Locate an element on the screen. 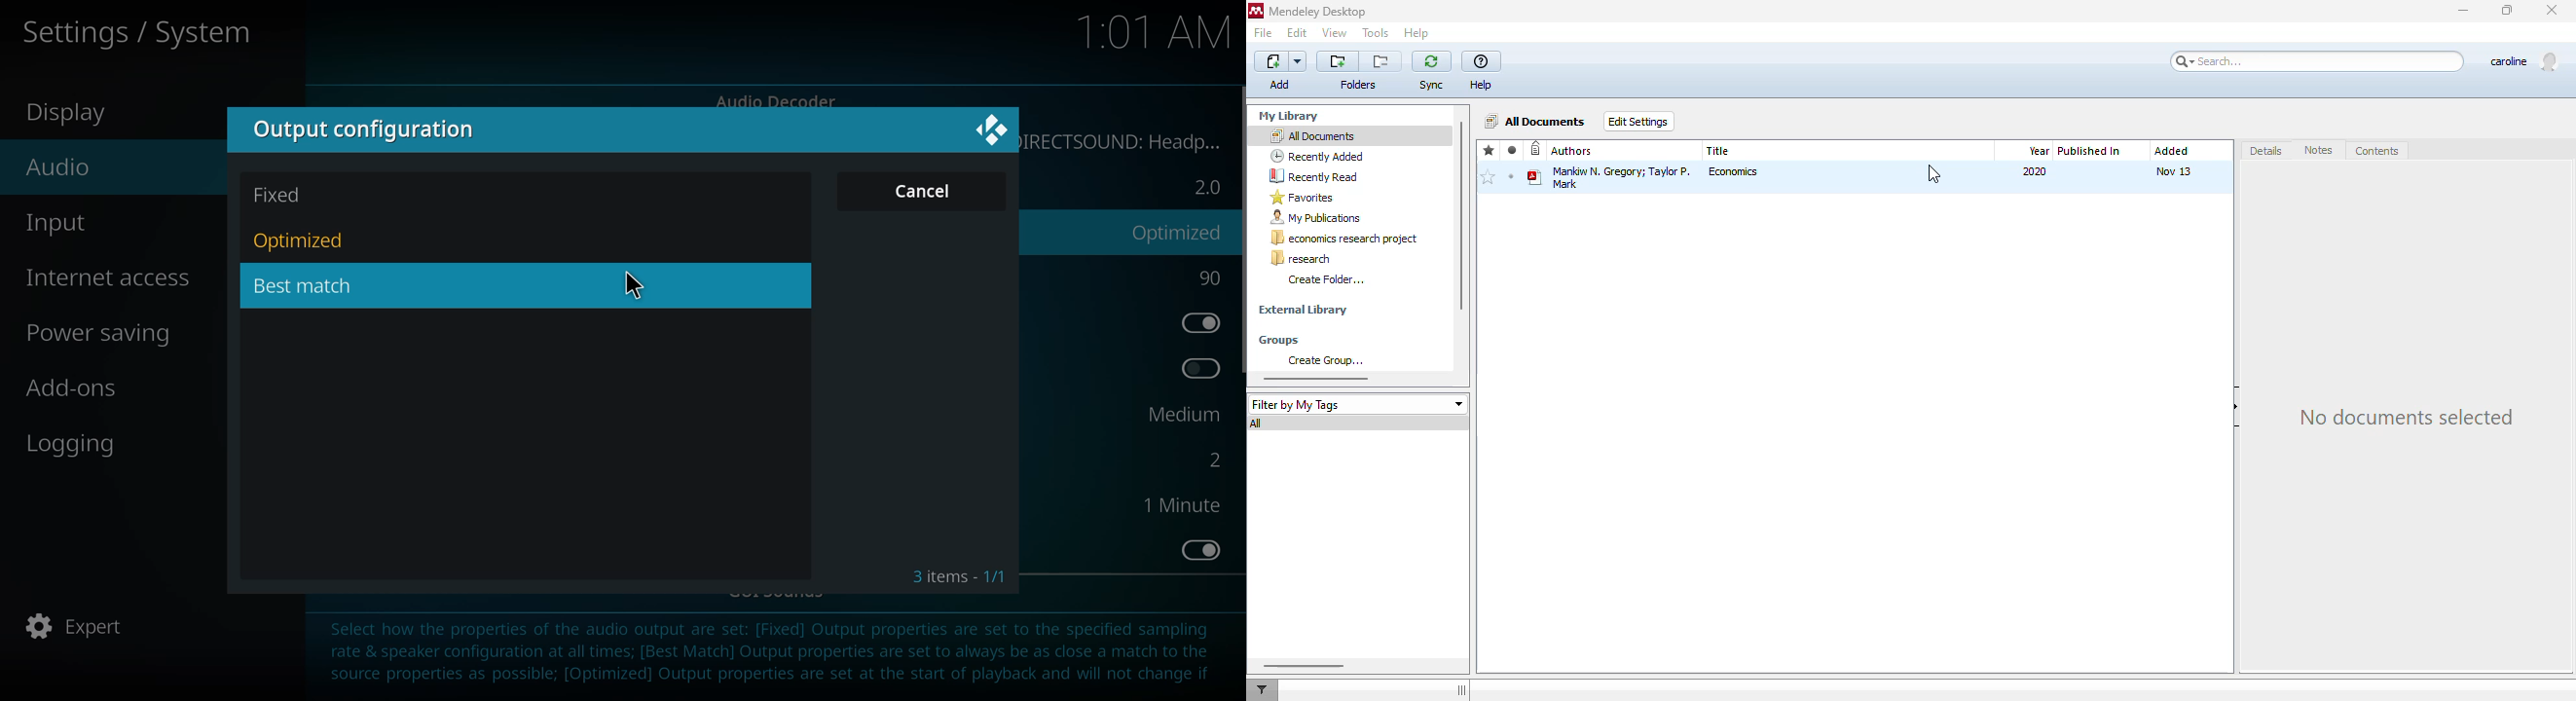  all is located at coordinates (1258, 424).